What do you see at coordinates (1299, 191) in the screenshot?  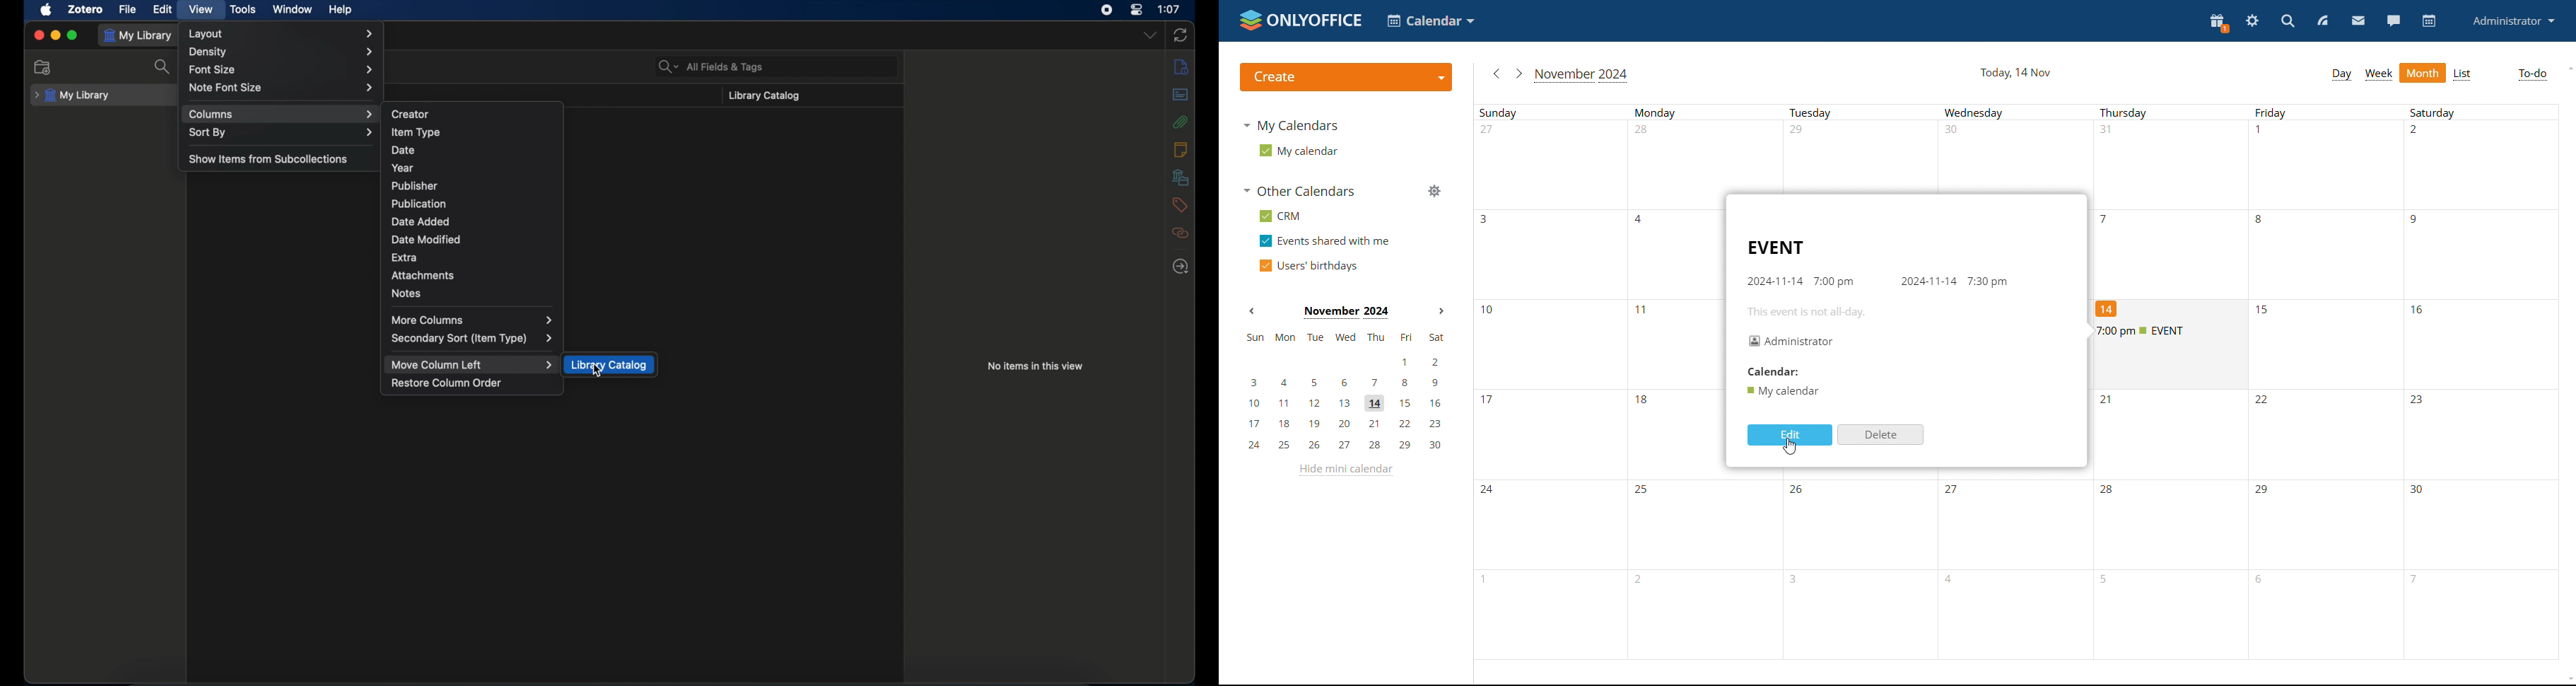 I see `other calendars` at bounding box center [1299, 191].